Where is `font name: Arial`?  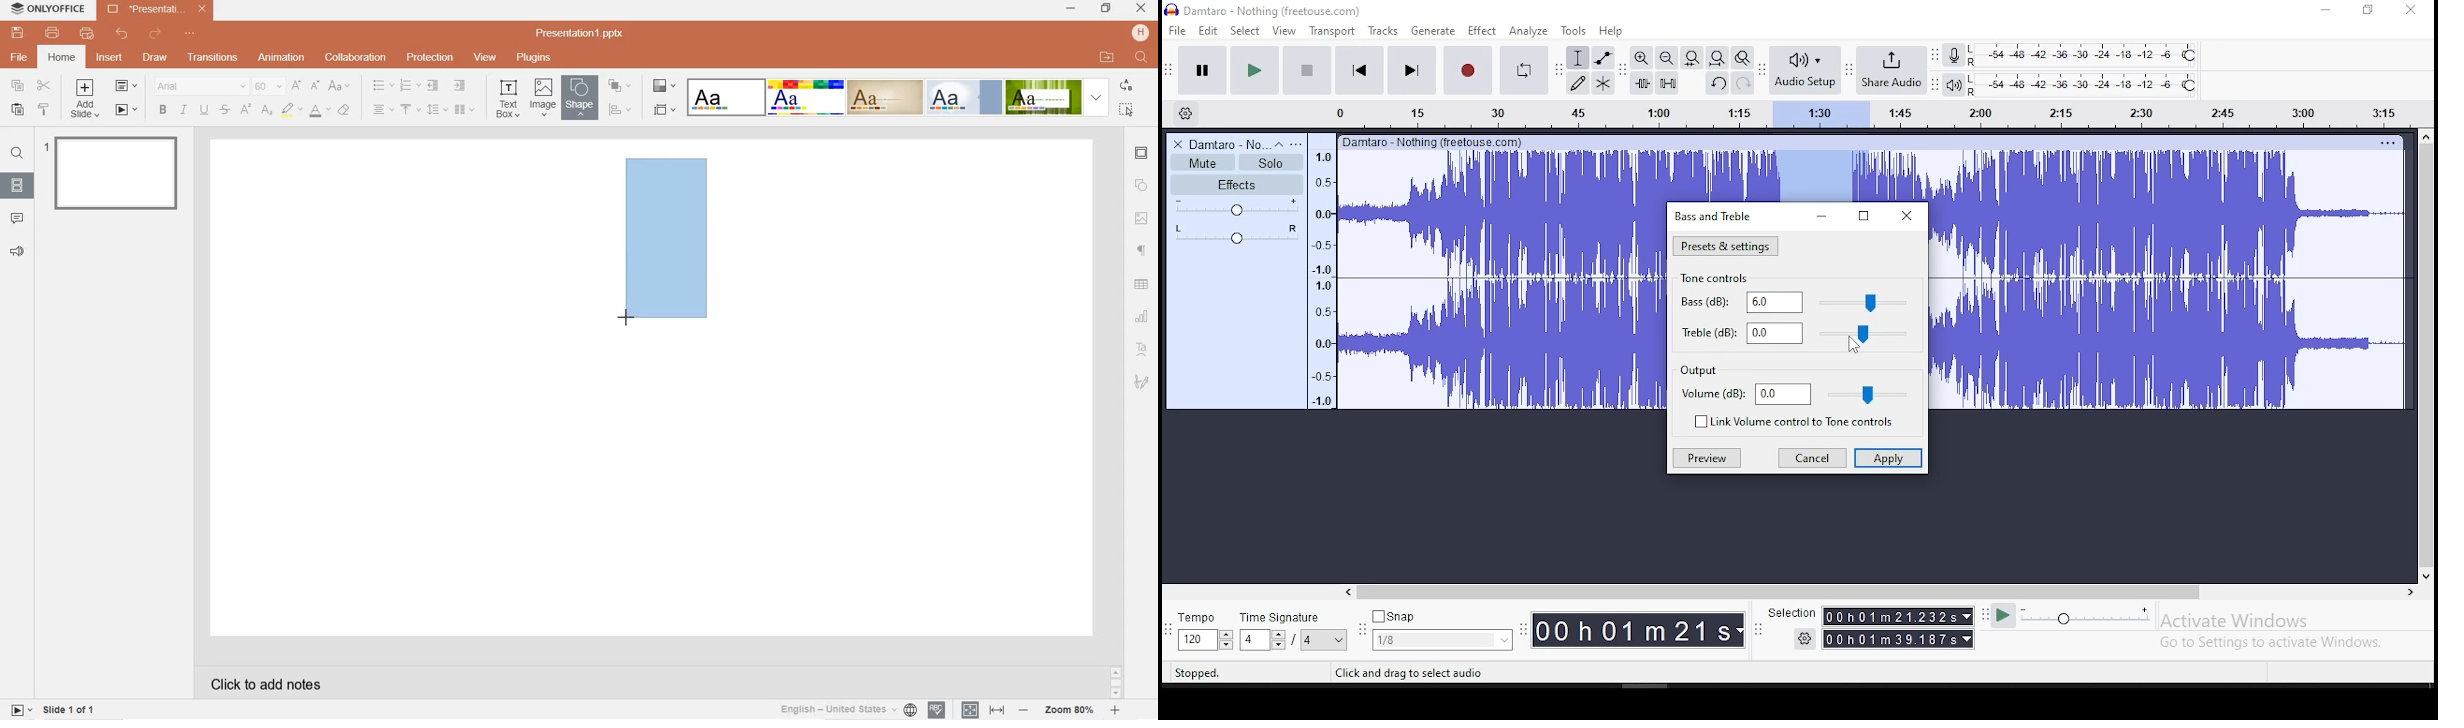 font name: Arial is located at coordinates (198, 86).